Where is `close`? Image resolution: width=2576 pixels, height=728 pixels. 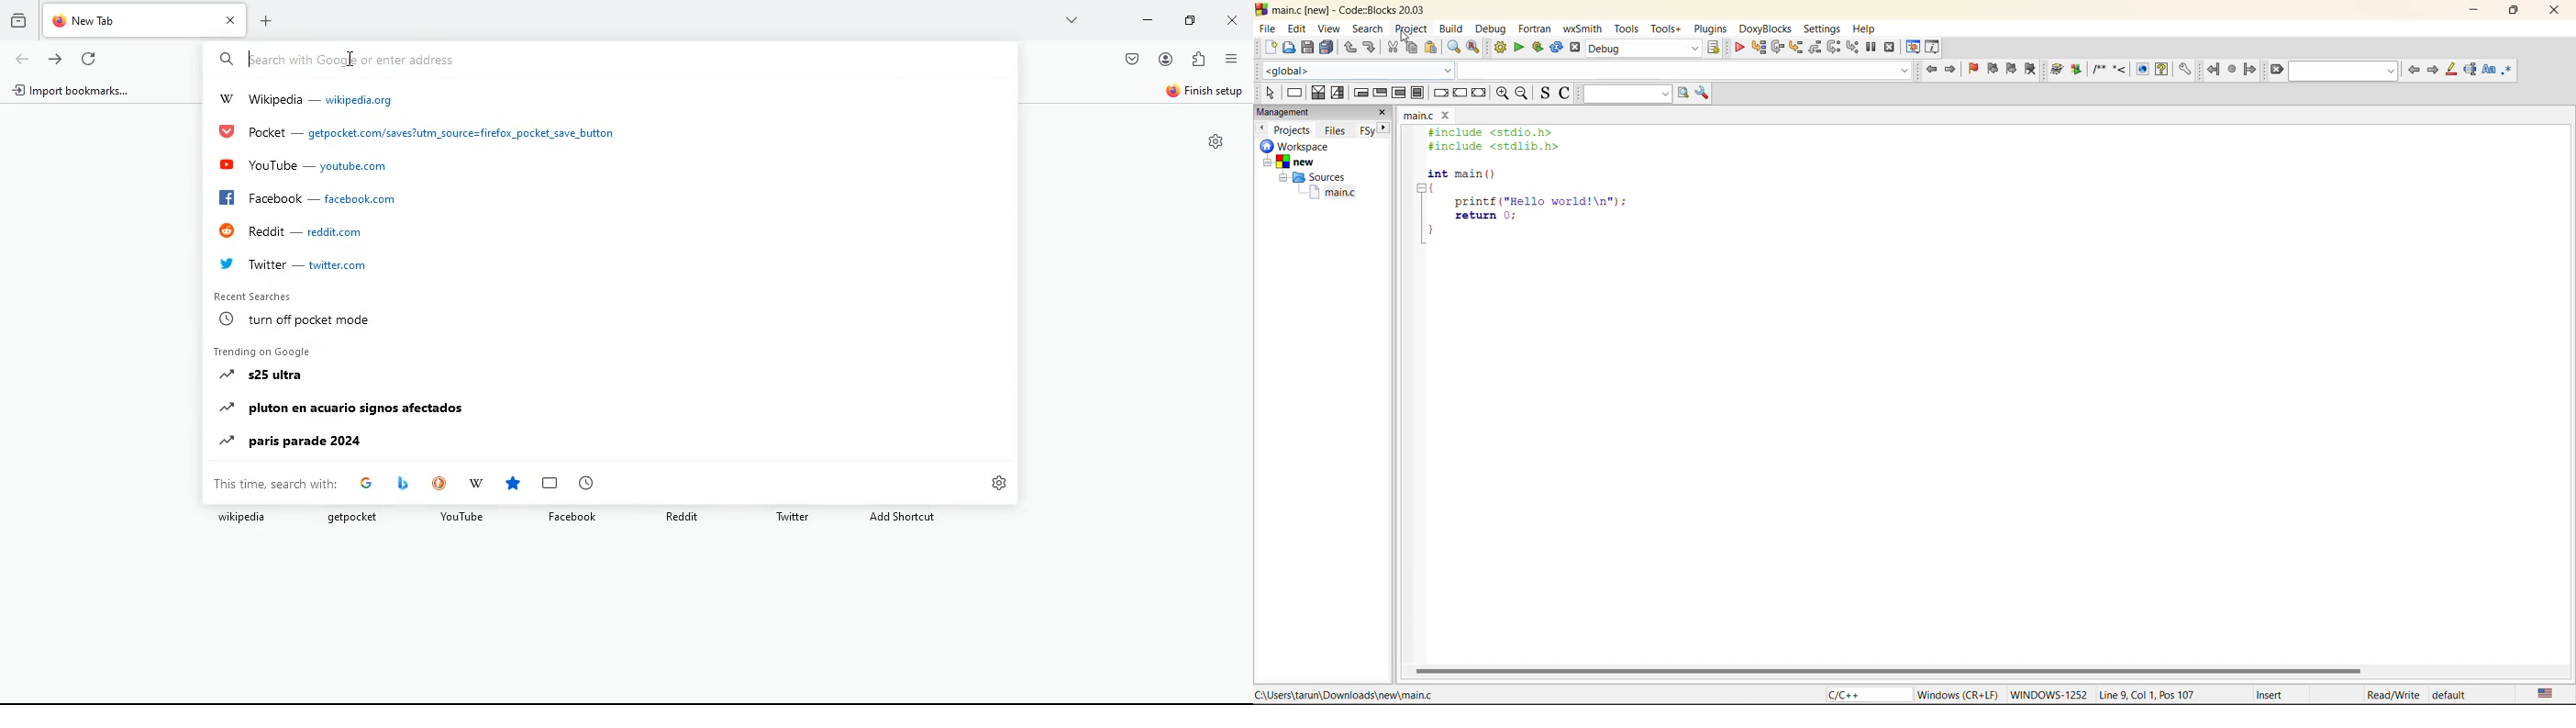 close is located at coordinates (1381, 113).